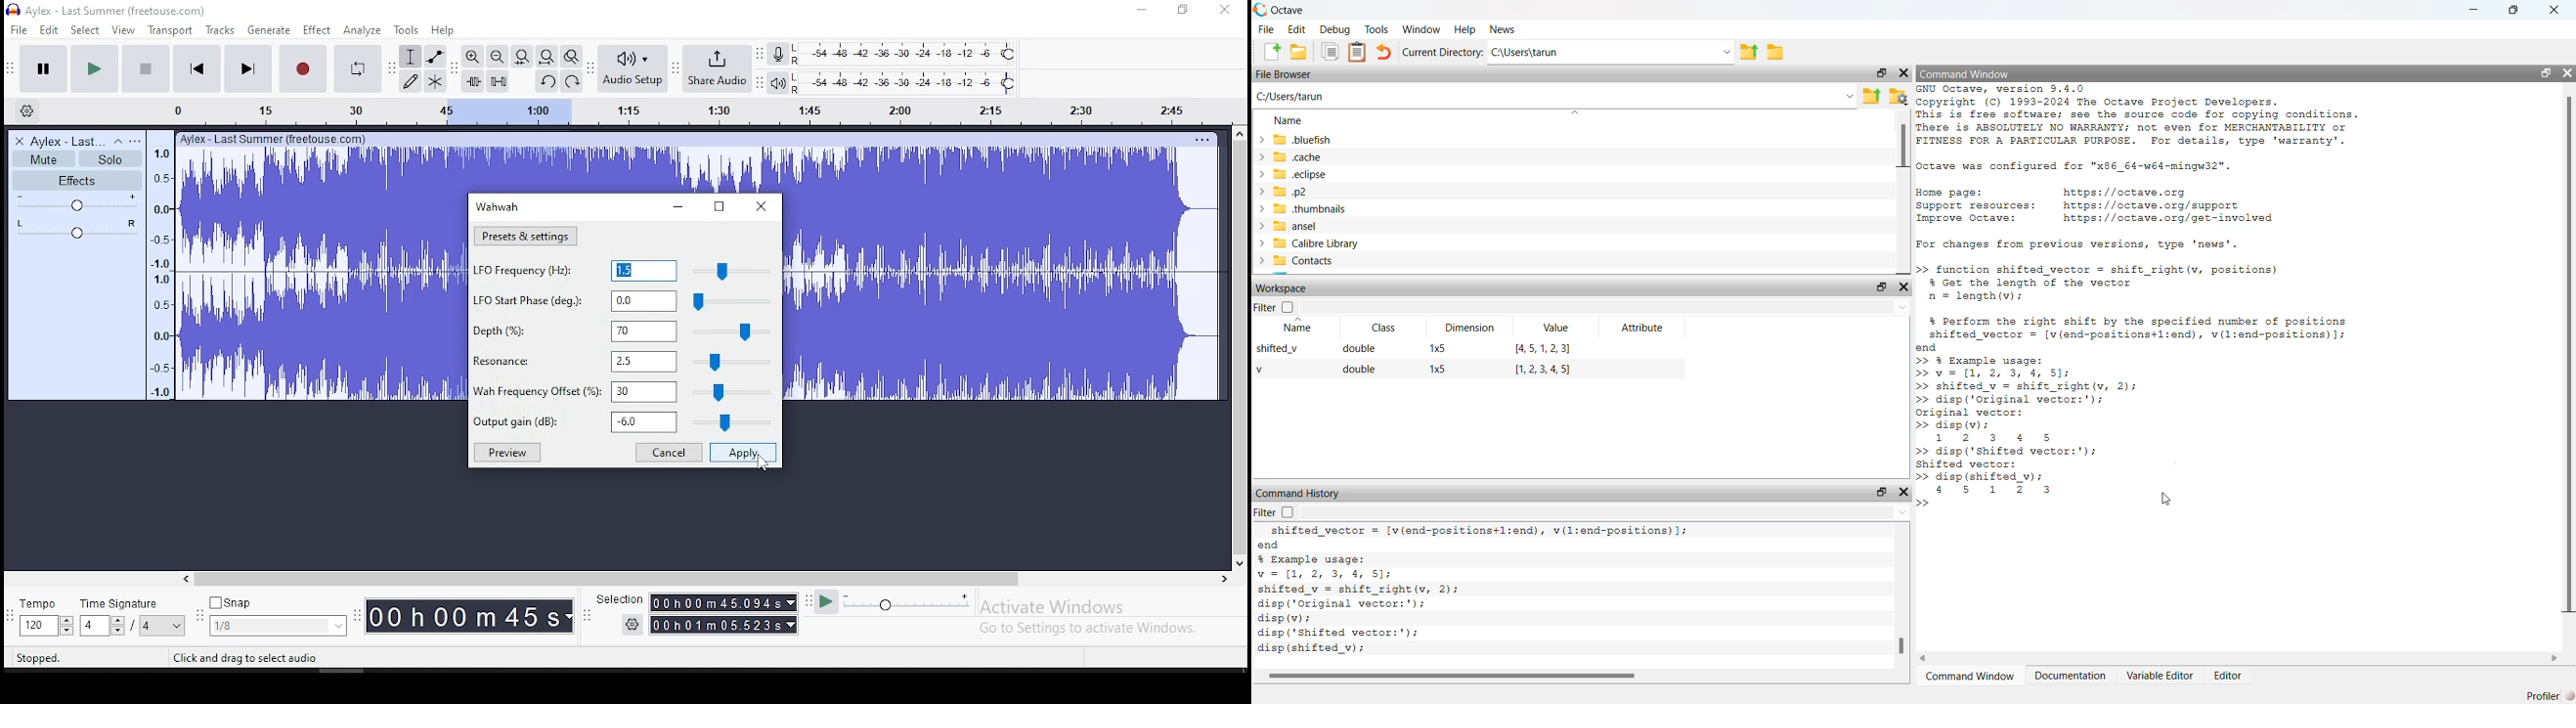 This screenshot has height=728, width=2576. Describe the element at coordinates (1906, 286) in the screenshot. I see `hide widget` at that location.